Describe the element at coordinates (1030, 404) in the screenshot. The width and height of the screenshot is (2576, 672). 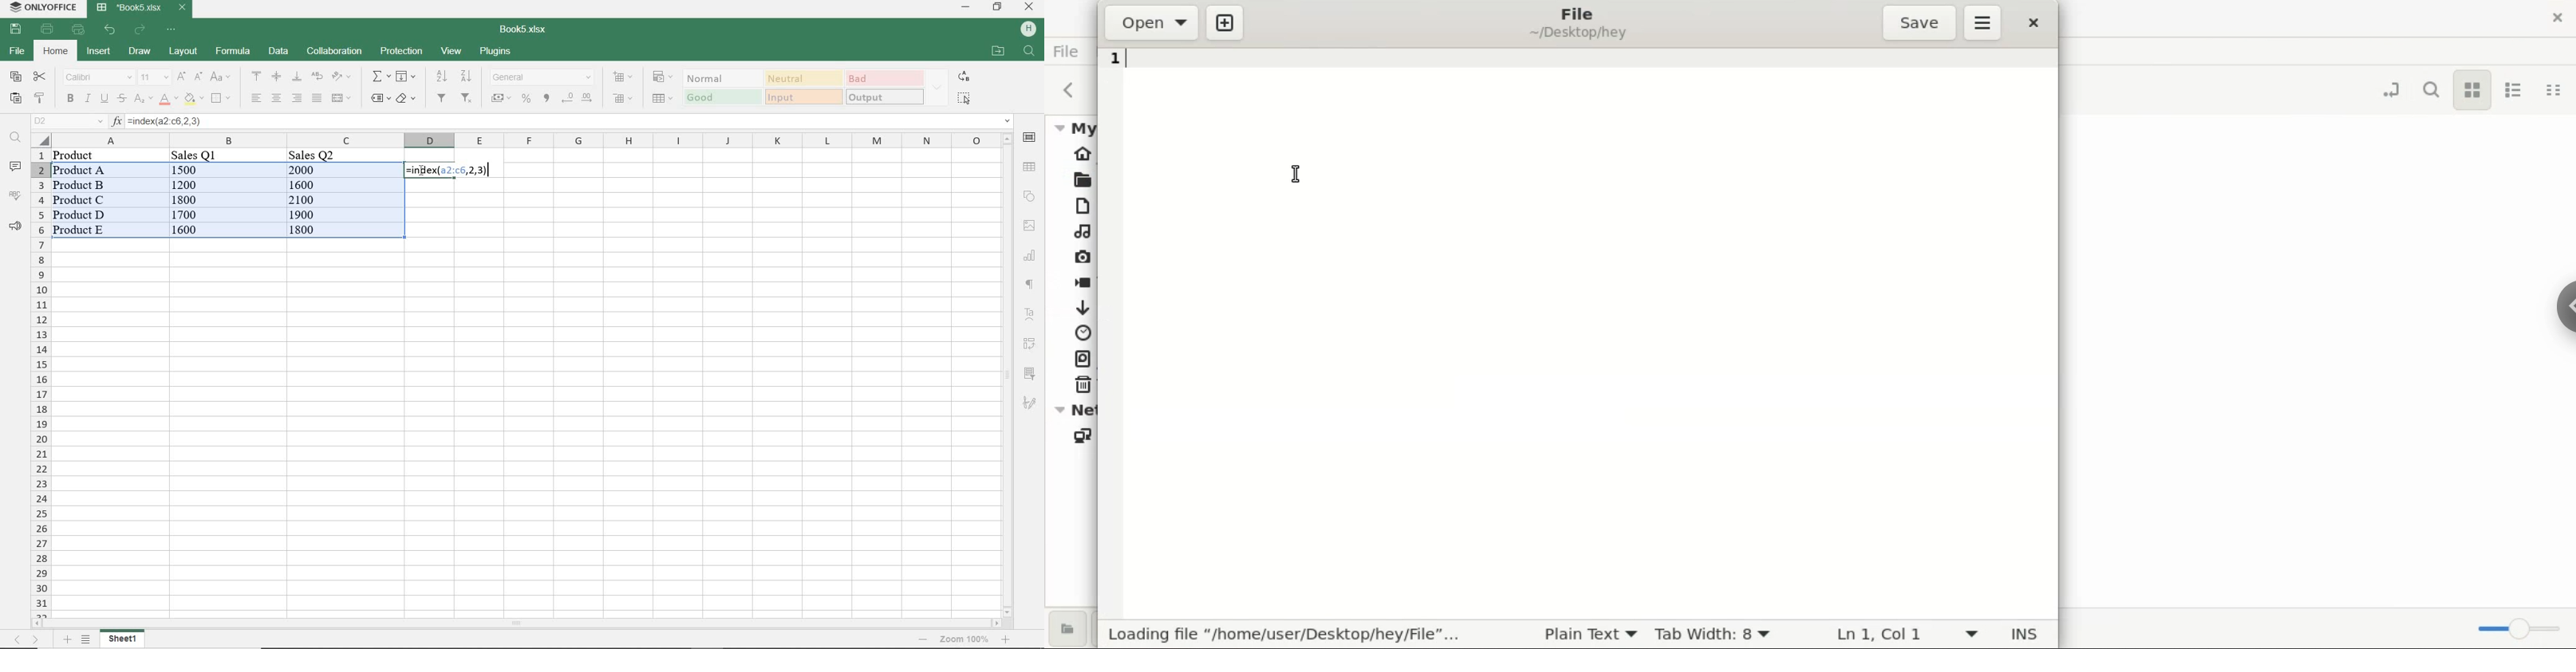
I see `signature` at that location.